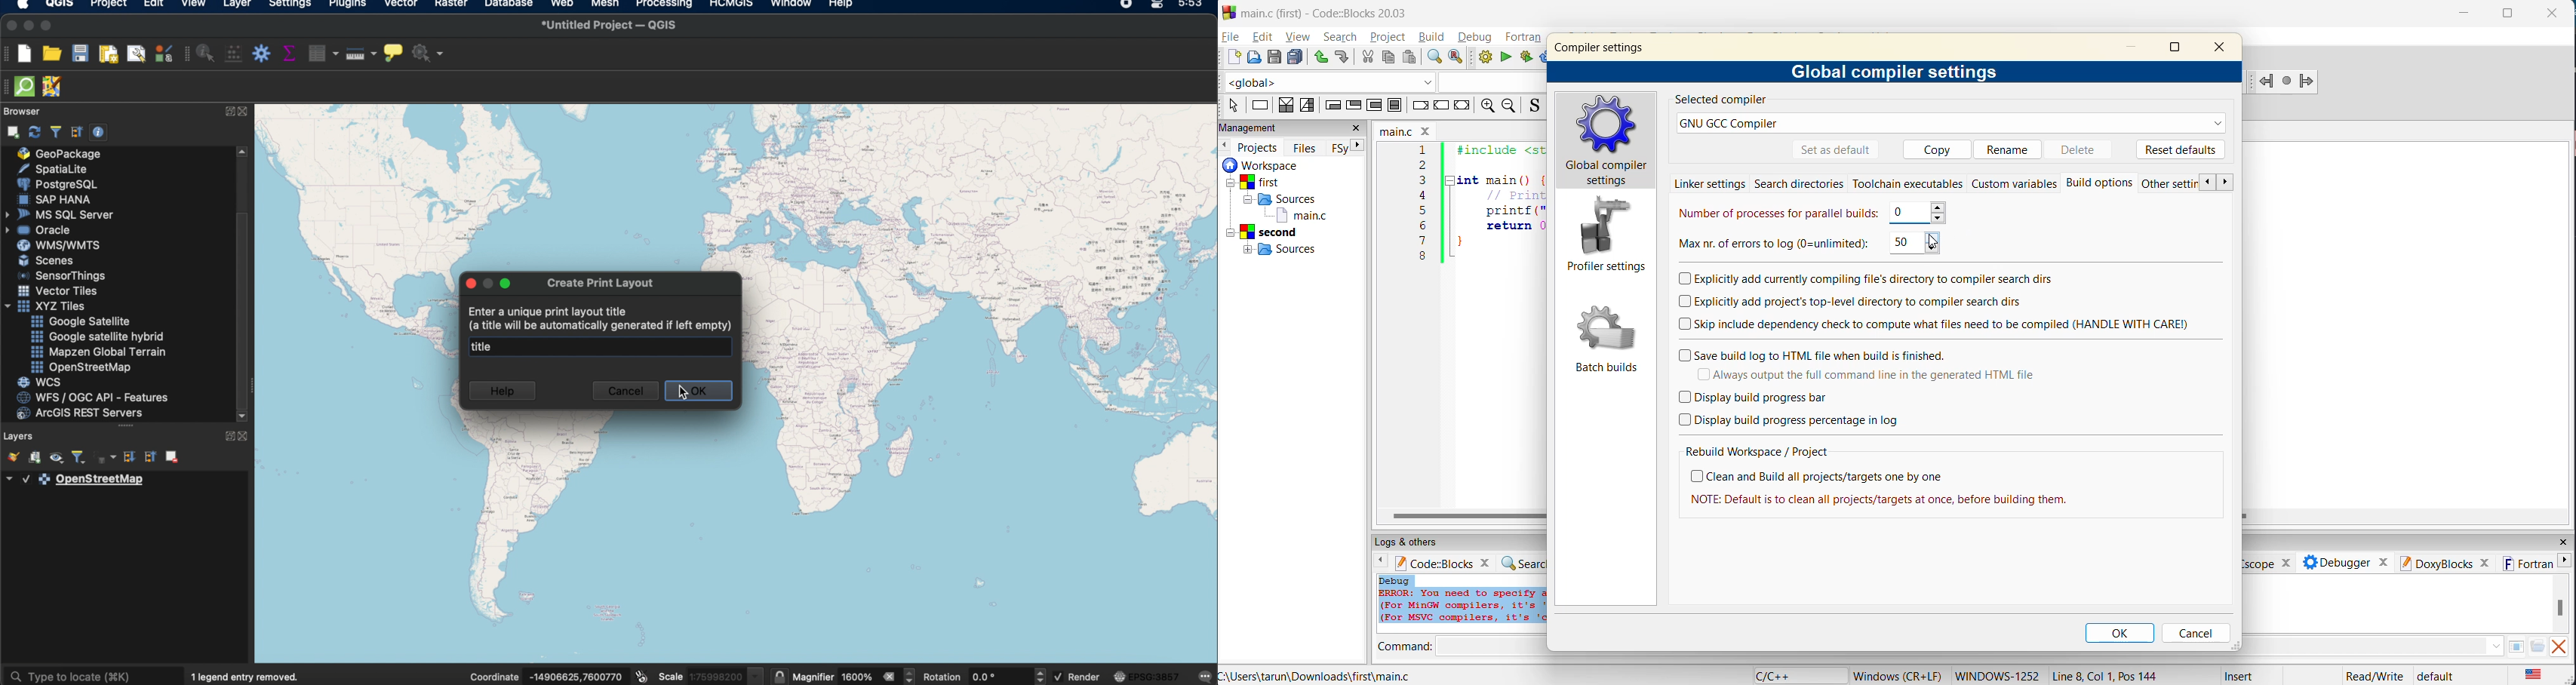 Image resolution: width=2576 pixels, height=700 pixels. I want to click on clean and build all projects/targets one by one, so click(1874, 476).